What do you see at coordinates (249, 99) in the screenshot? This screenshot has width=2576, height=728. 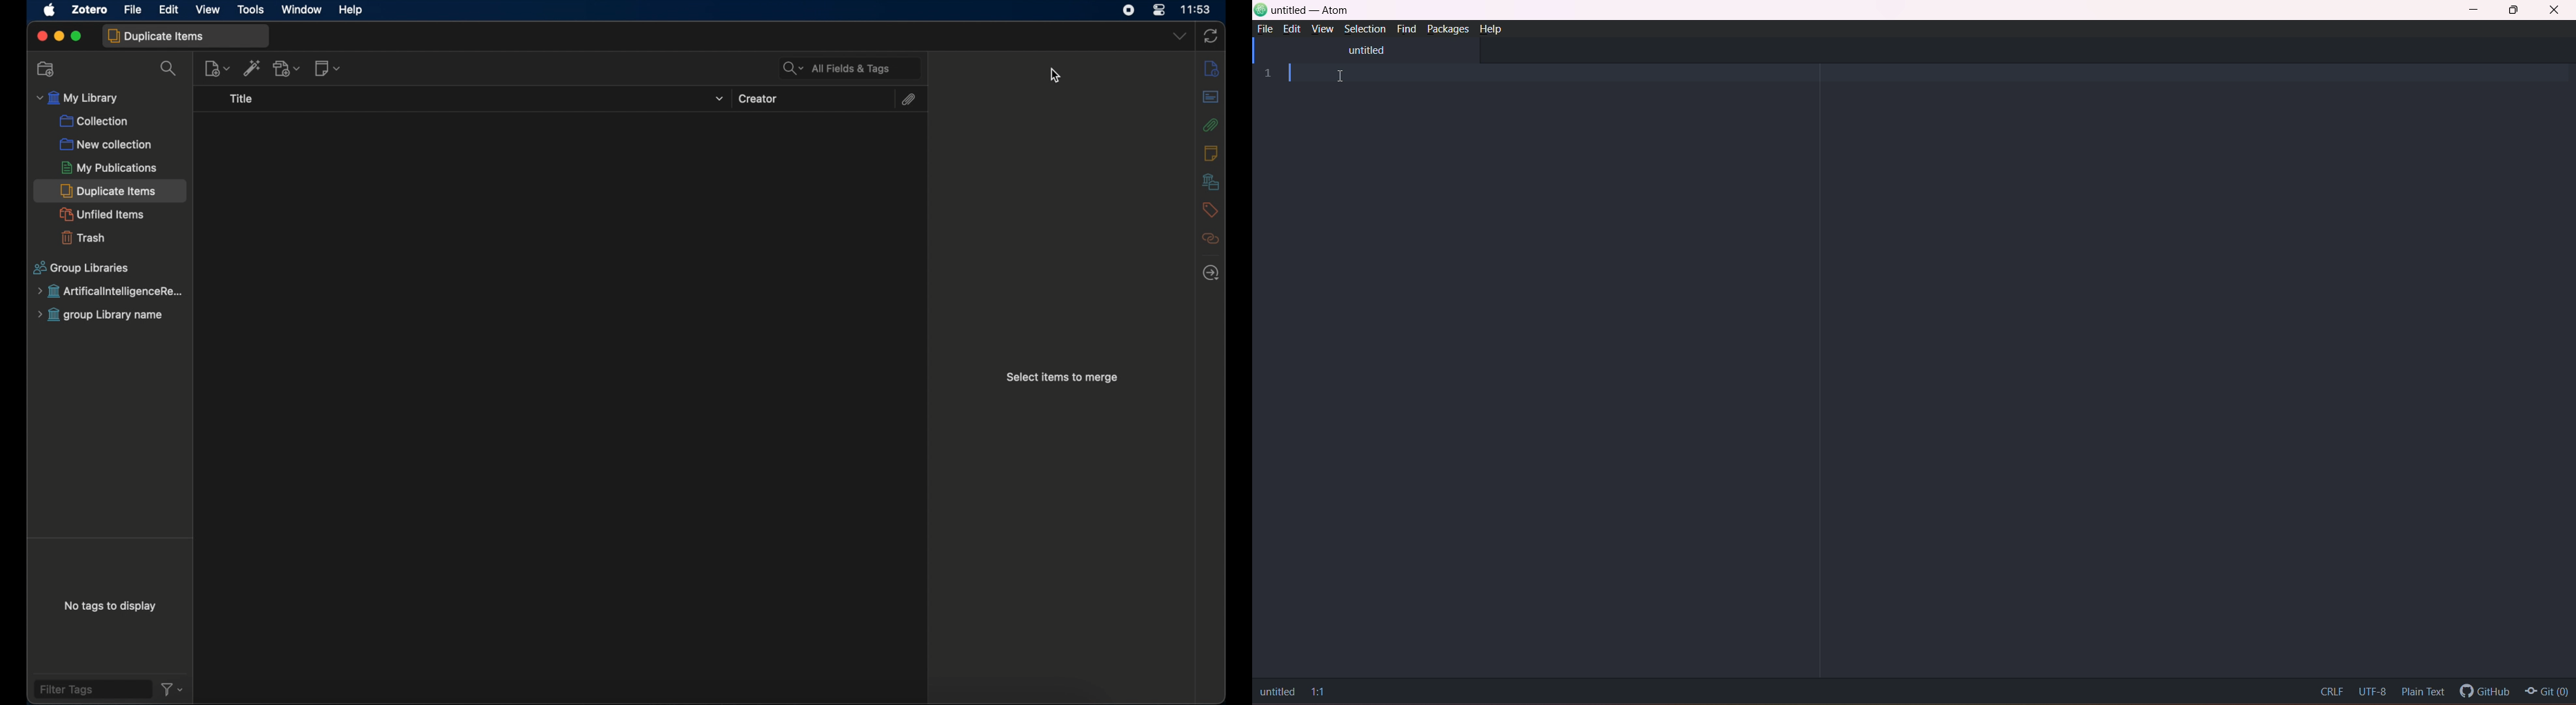 I see `Title` at bounding box center [249, 99].